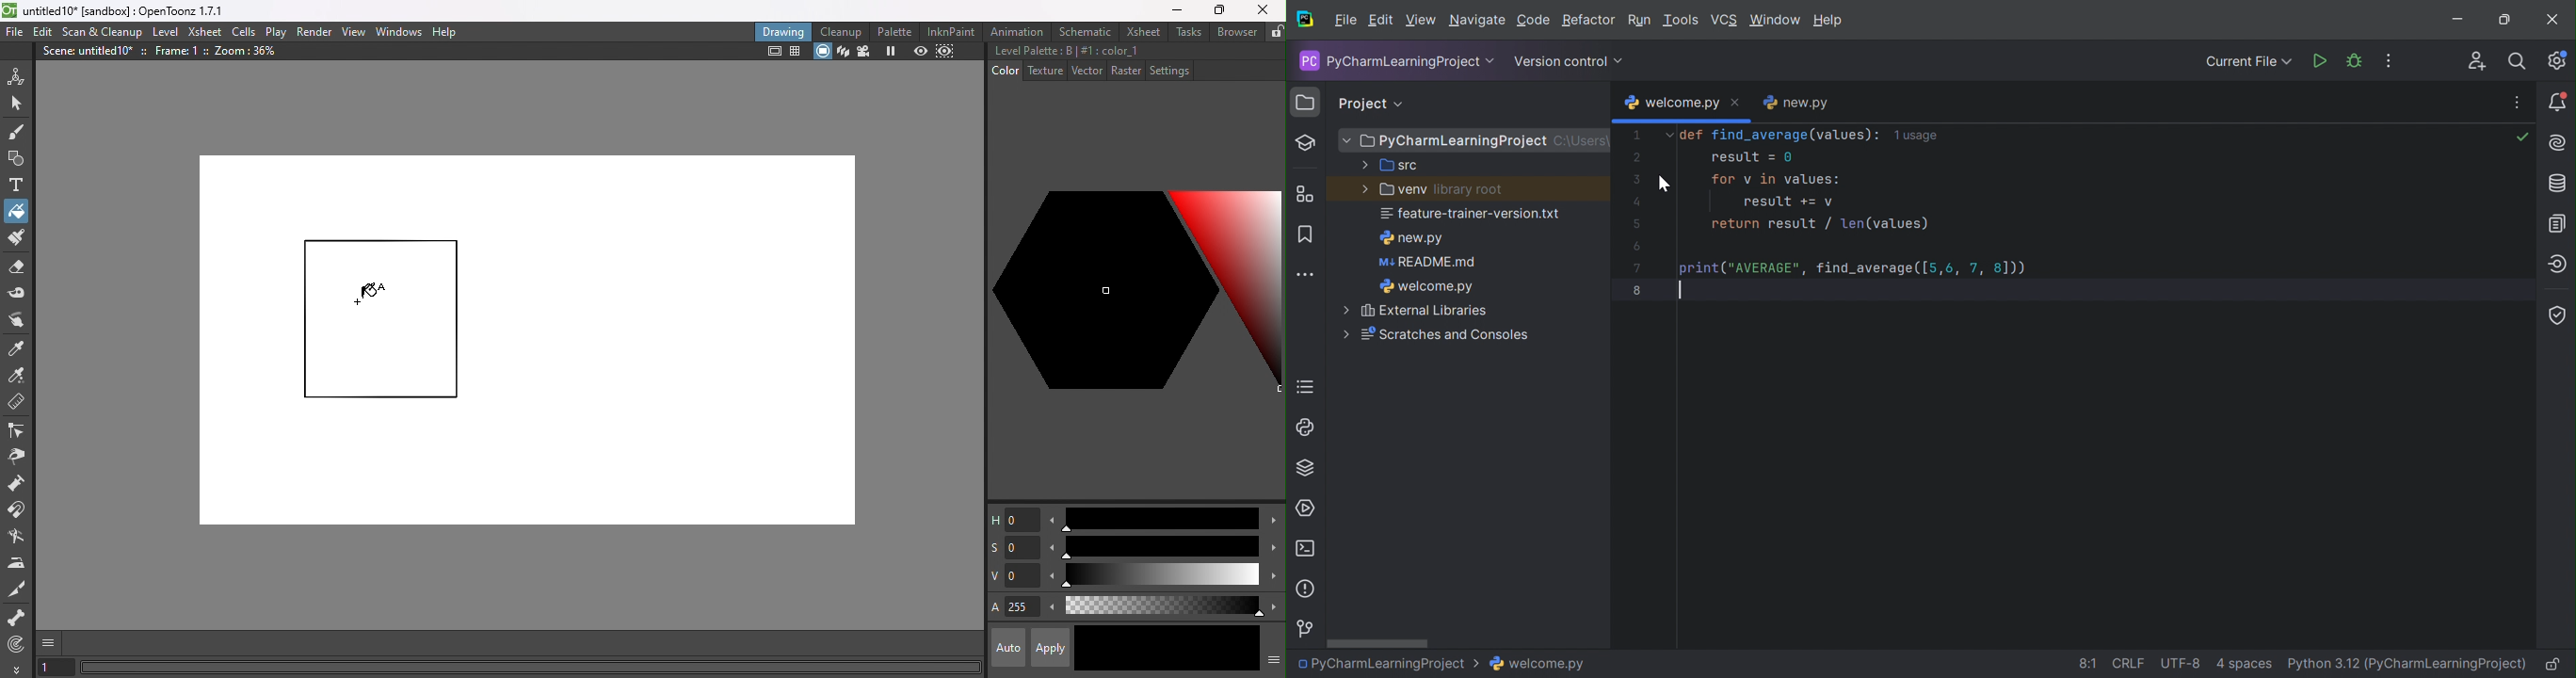 The height and width of the screenshot is (700, 2576). Describe the element at coordinates (531, 668) in the screenshot. I see `horizontal scroll bar` at that location.